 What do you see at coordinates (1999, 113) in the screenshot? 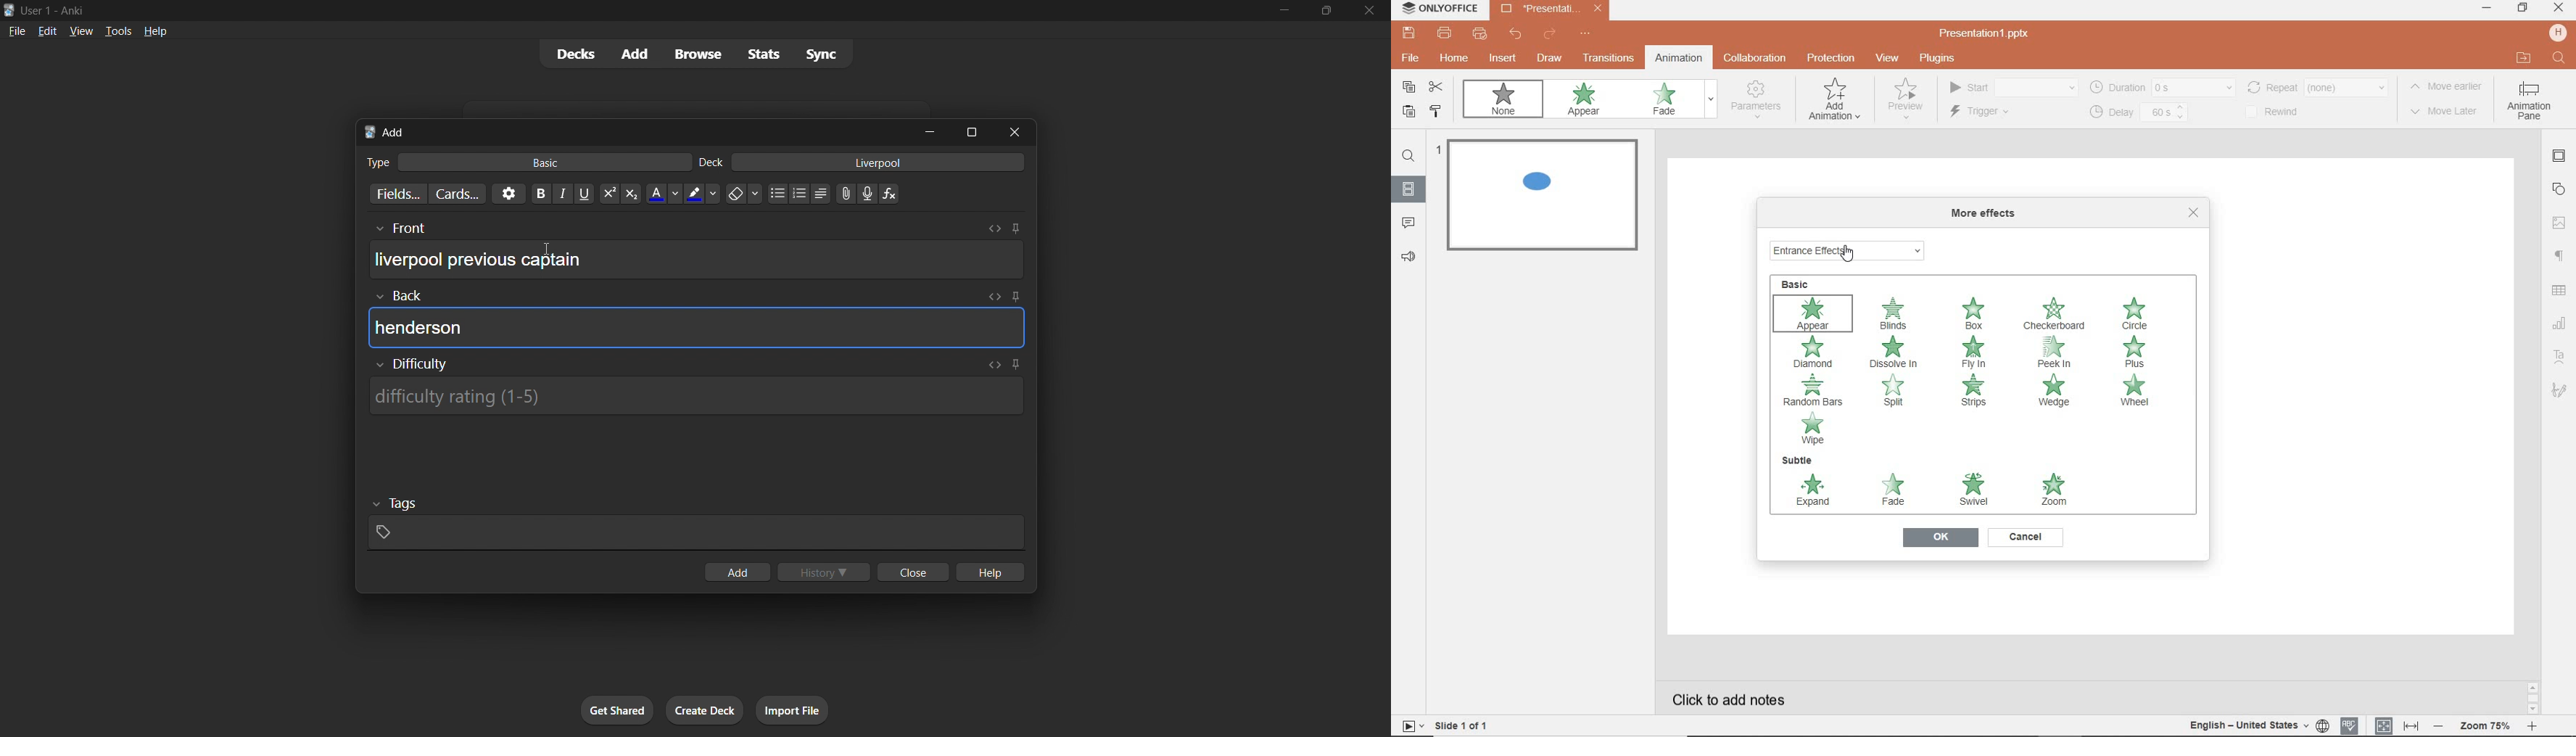
I see `trigger` at bounding box center [1999, 113].